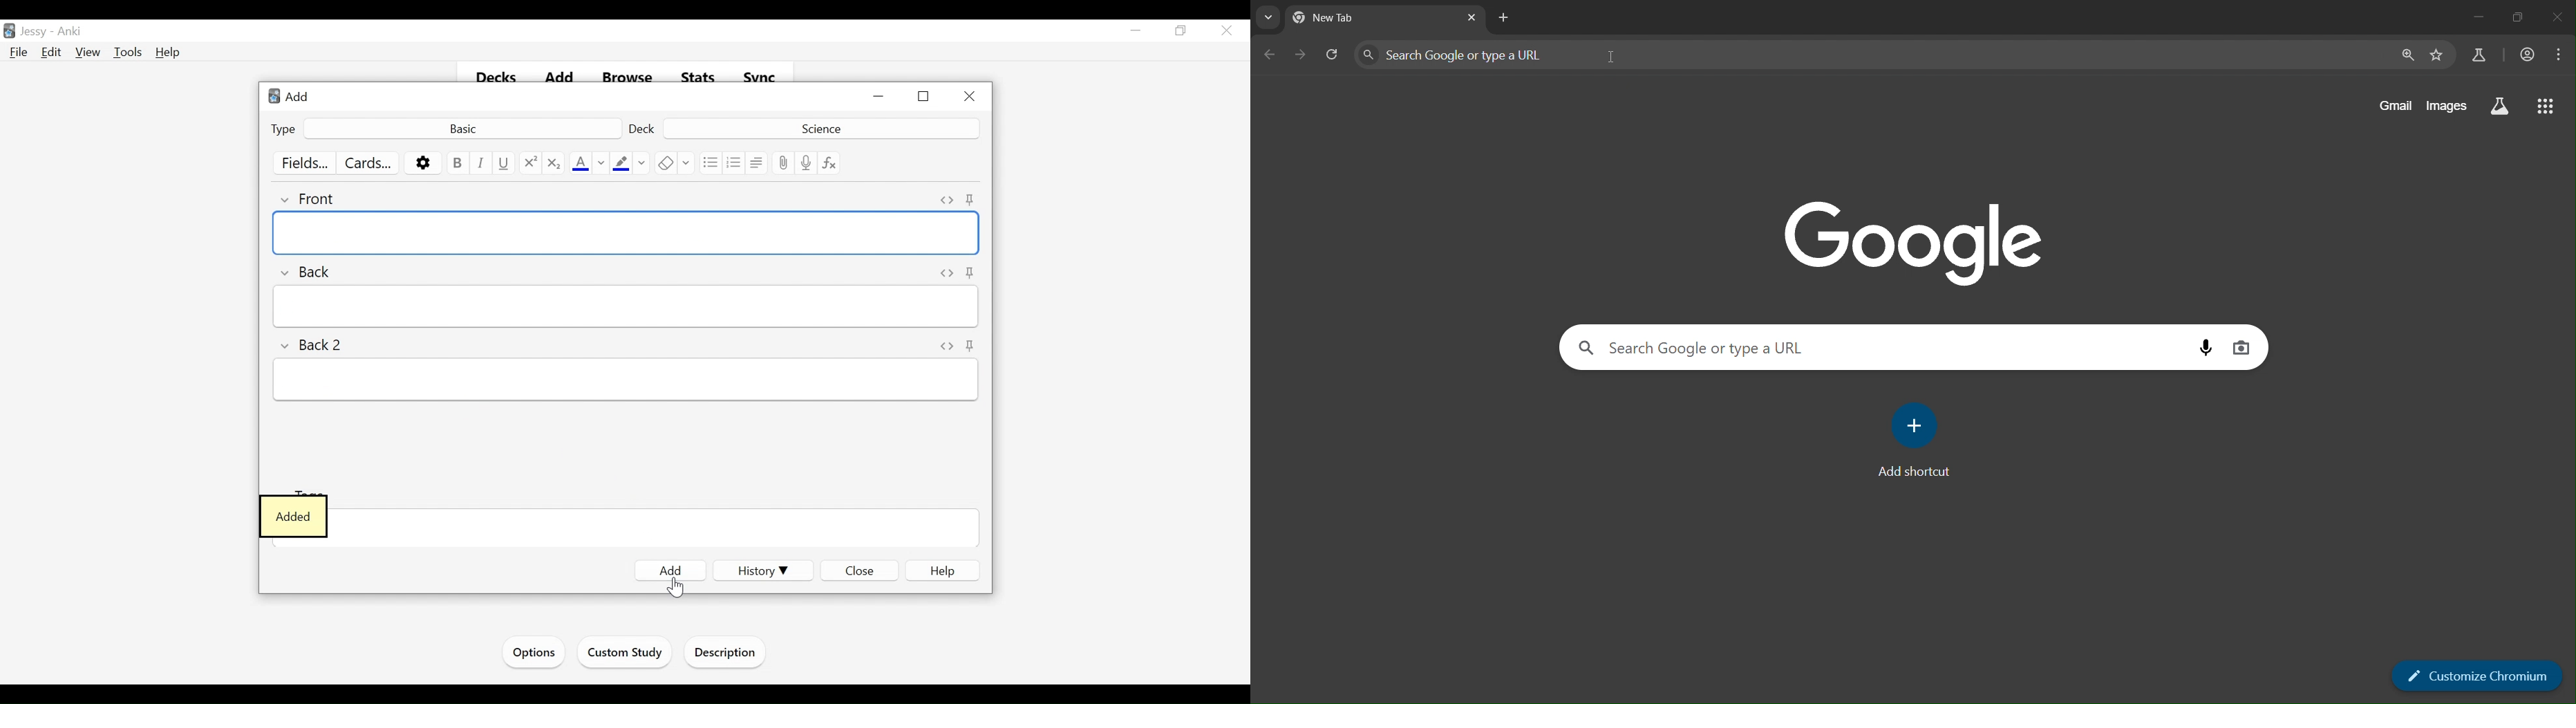 The width and height of the screenshot is (2576, 728). Describe the element at coordinates (699, 78) in the screenshot. I see `Stats` at that location.